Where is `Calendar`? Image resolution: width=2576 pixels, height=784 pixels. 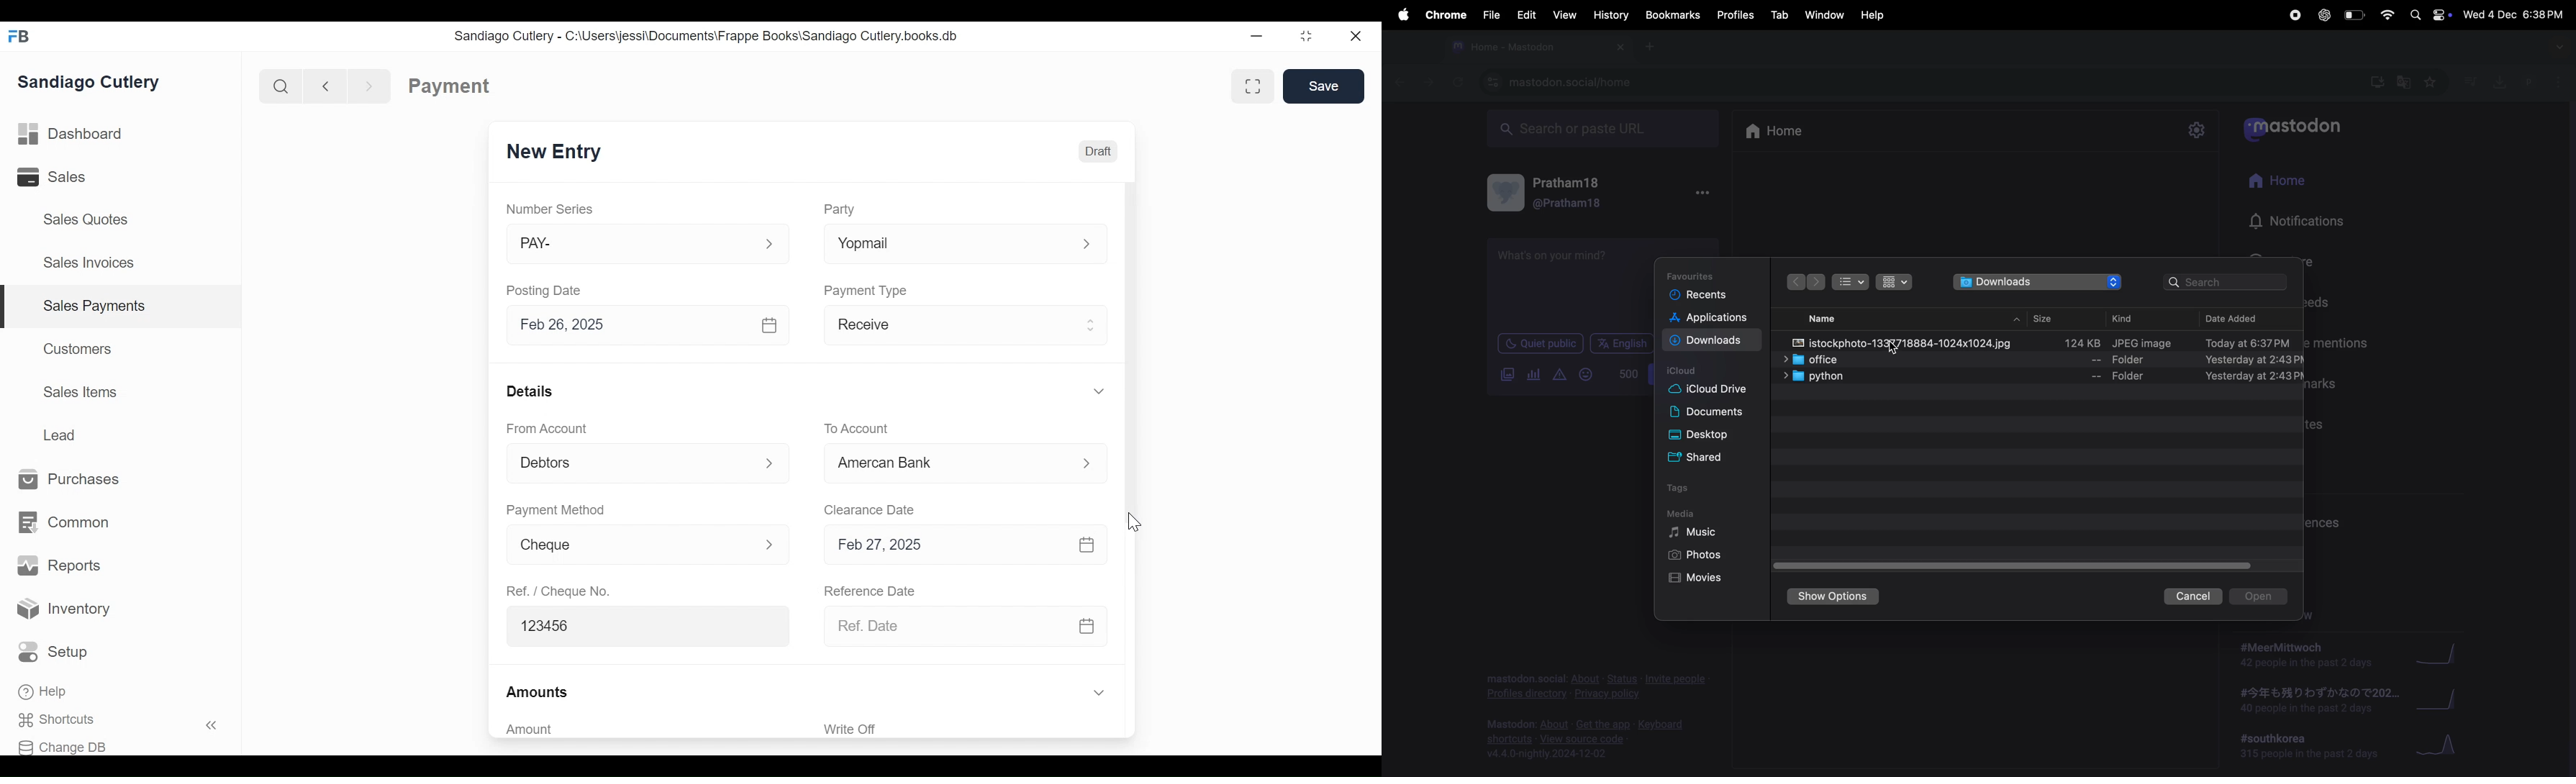
Calendar is located at coordinates (770, 324).